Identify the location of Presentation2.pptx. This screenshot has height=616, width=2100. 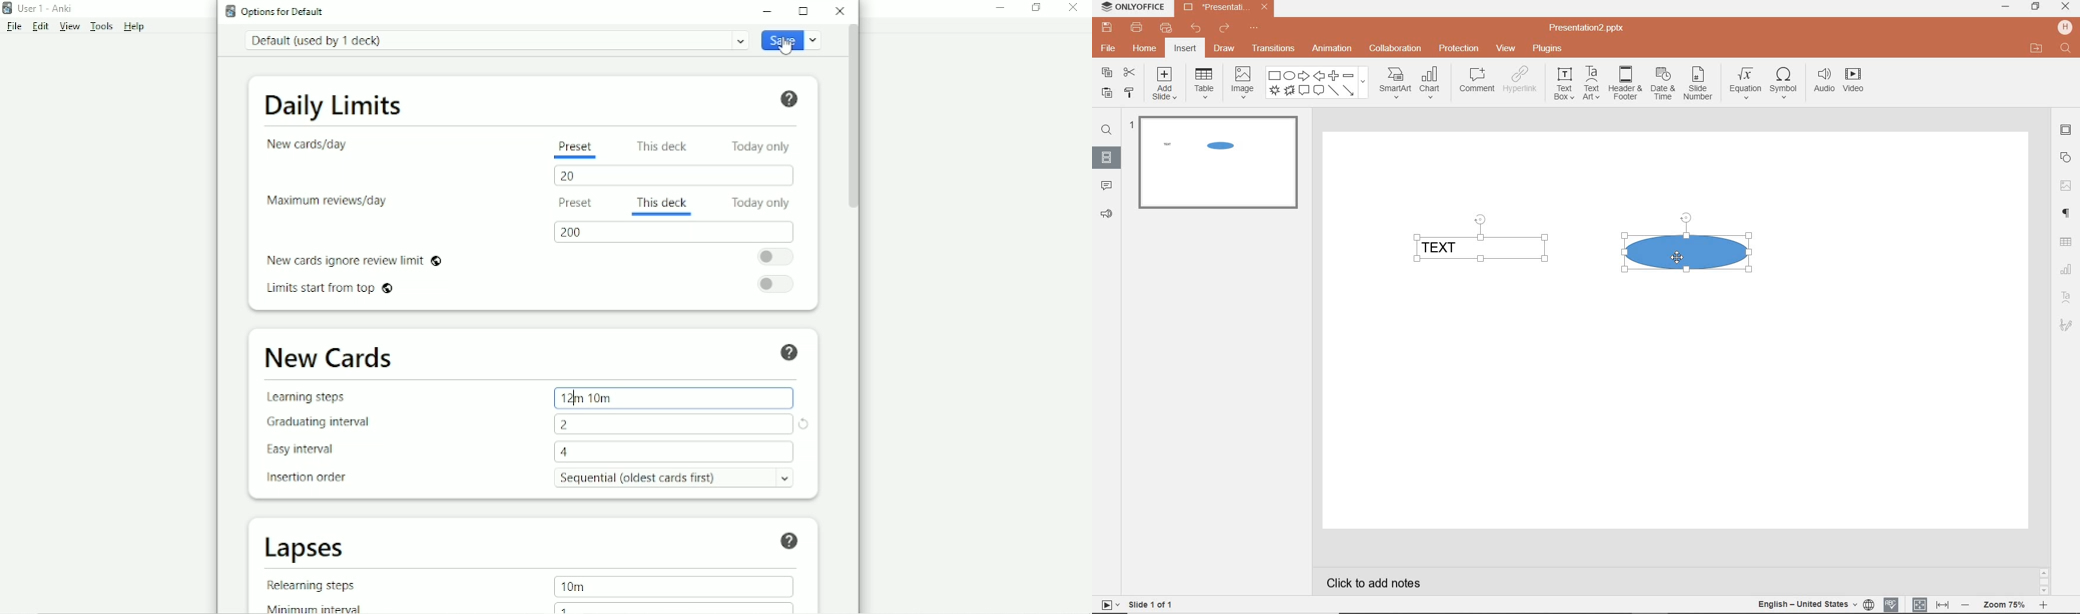
(1587, 28).